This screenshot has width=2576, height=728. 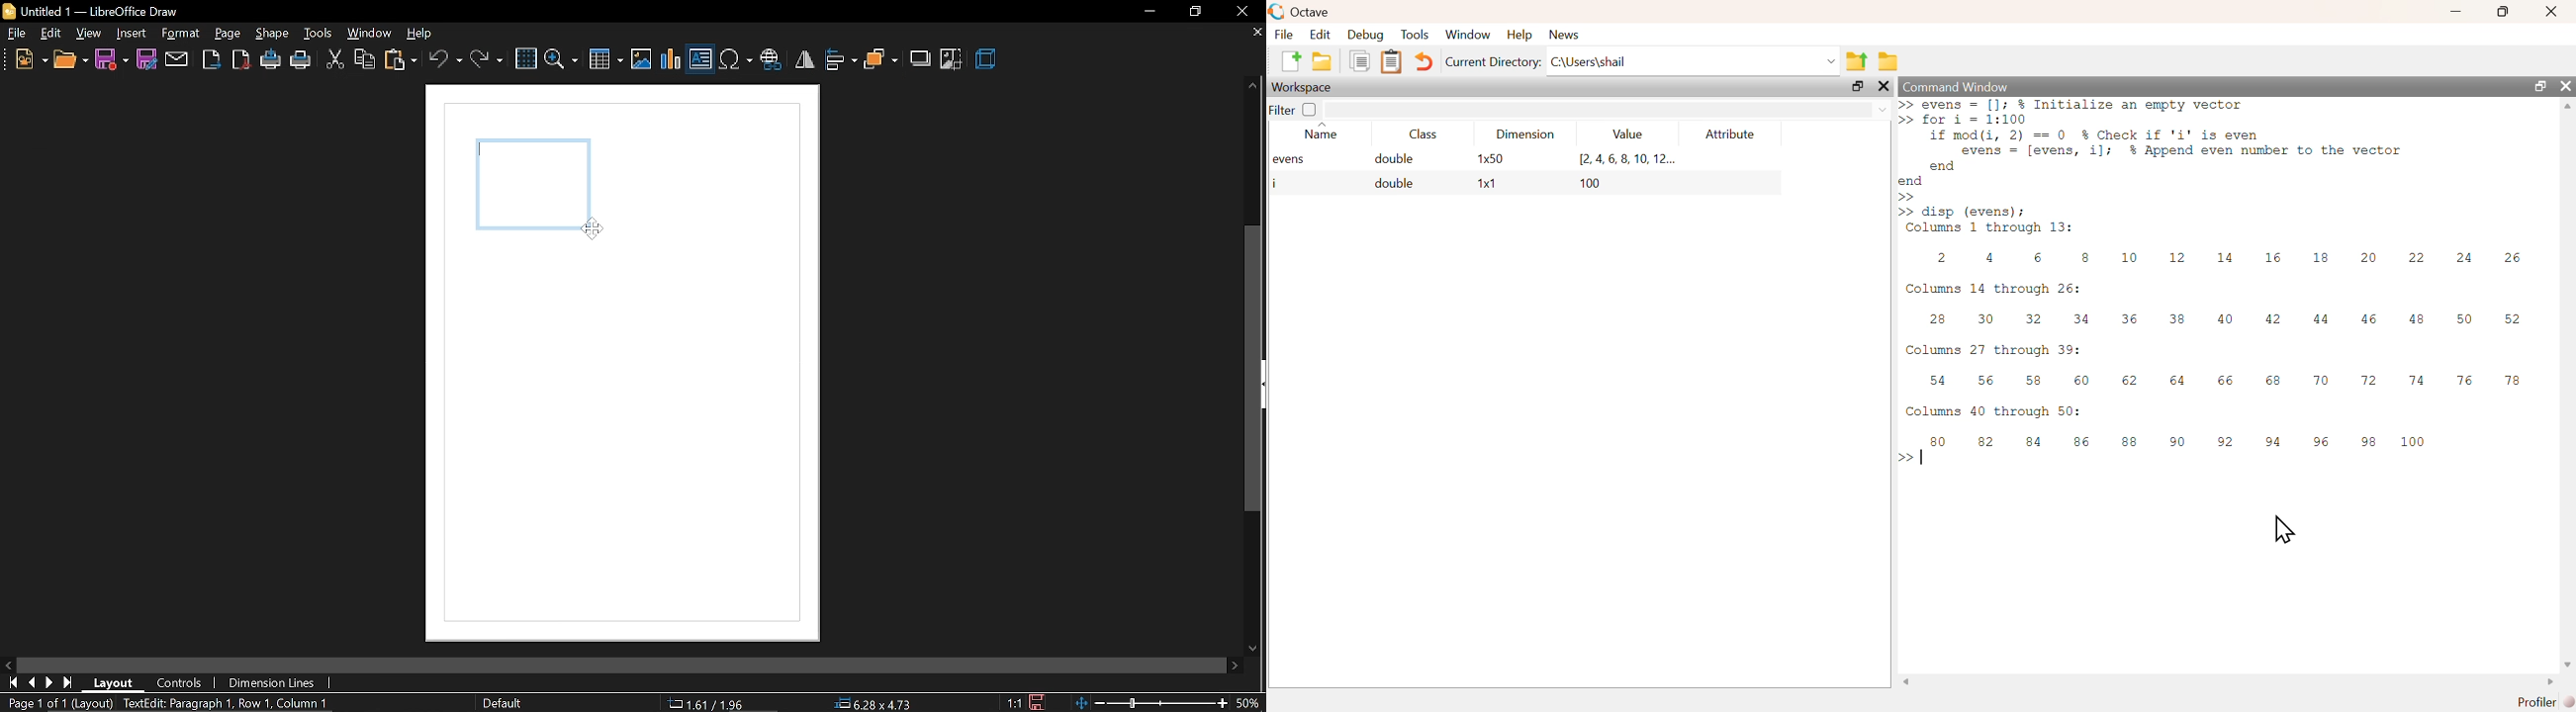 What do you see at coordinates (1884, 87) in the screenshot?
I see `close` at bounding box center [1884, 87].